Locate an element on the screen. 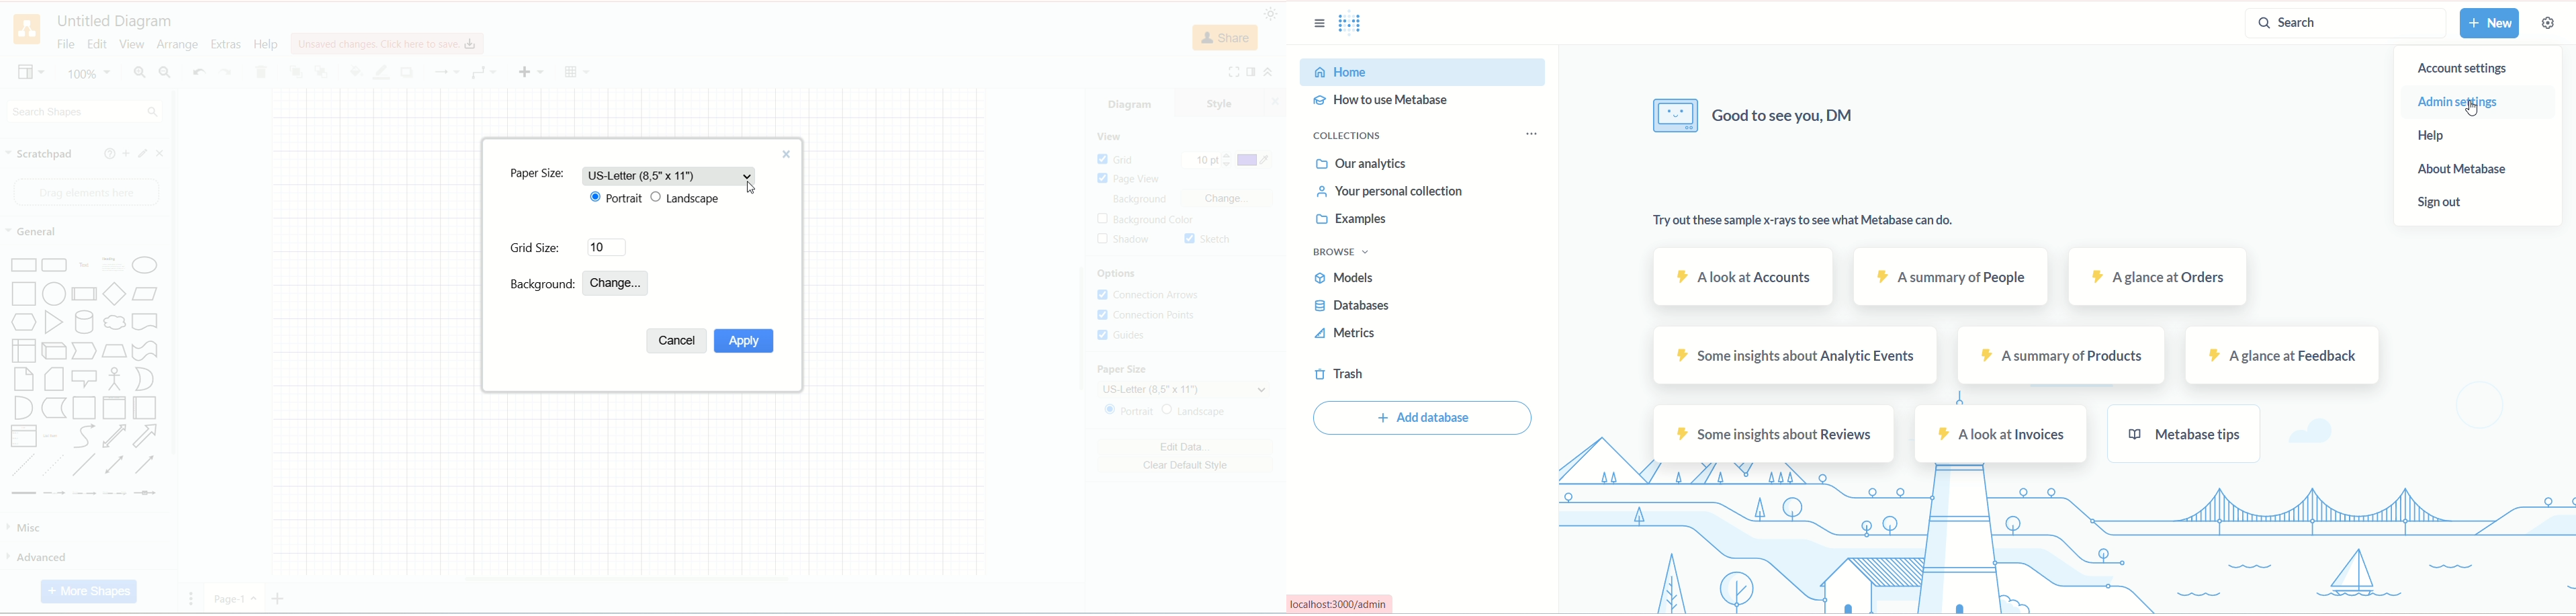  shadow is located at coordinates (405, 71).